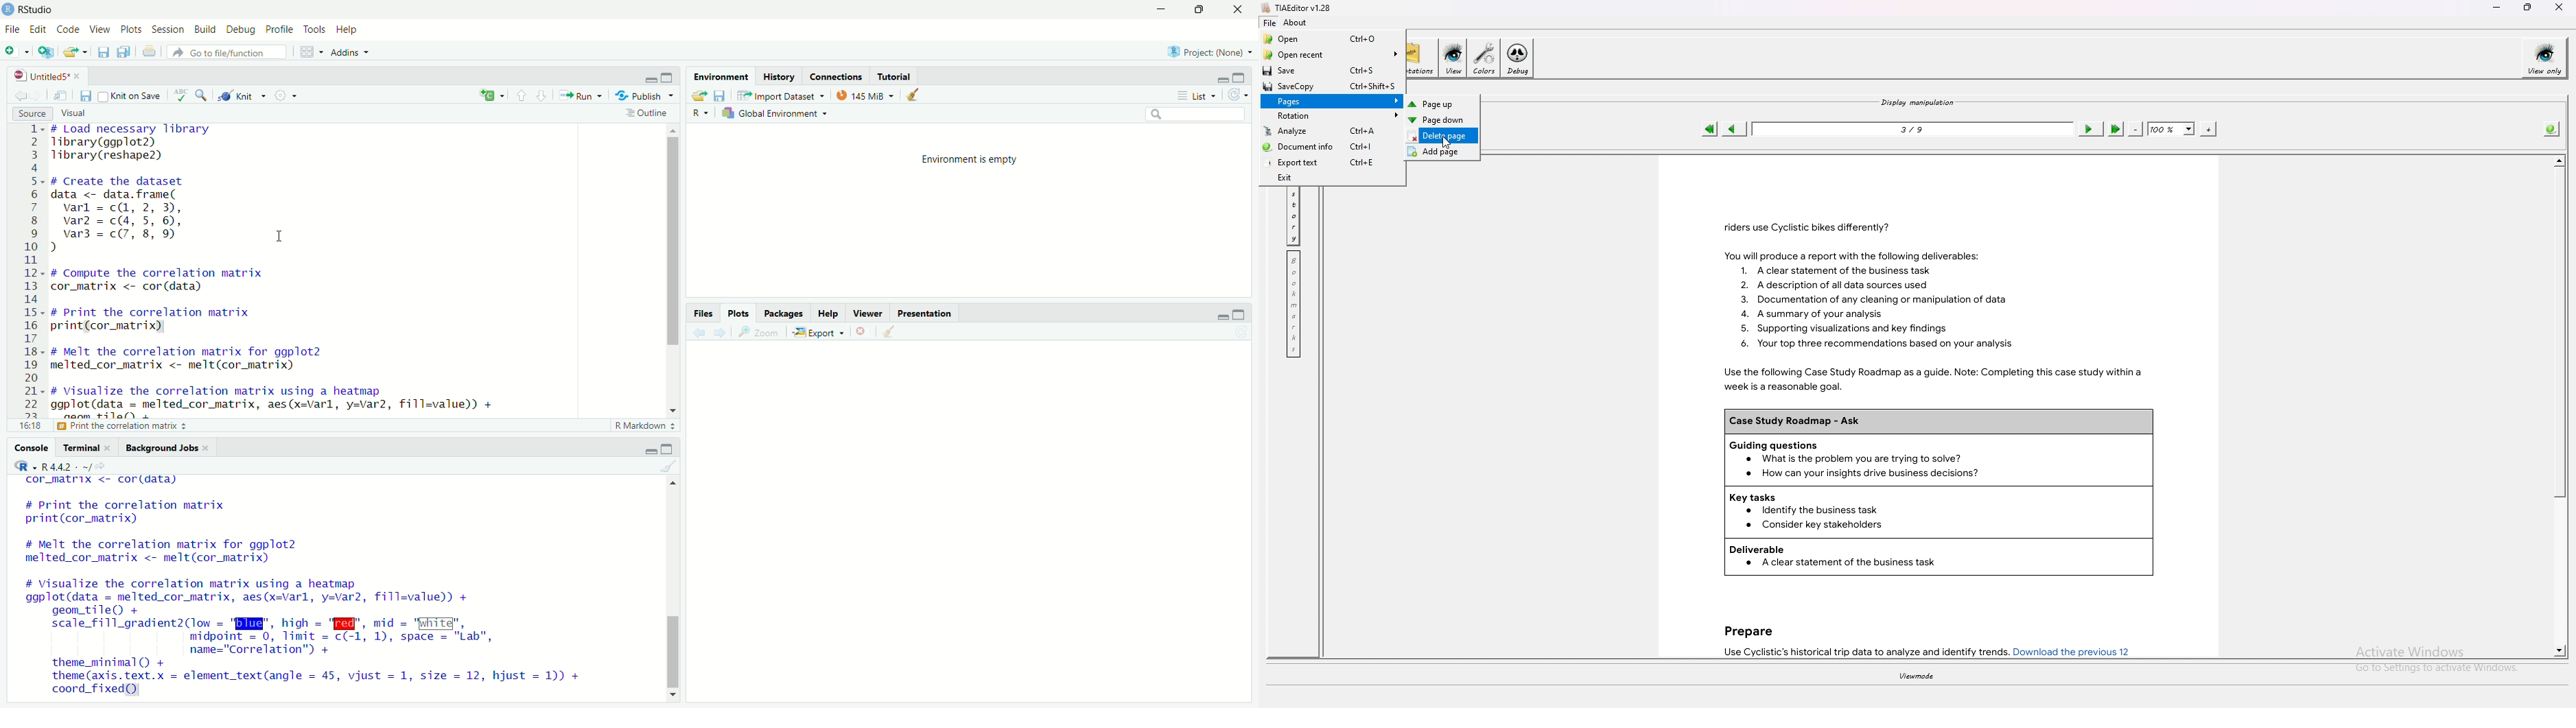 The width and height of the screenshot is (2576, 728). I want to click on print the correlation matrix, so click(120, 427).